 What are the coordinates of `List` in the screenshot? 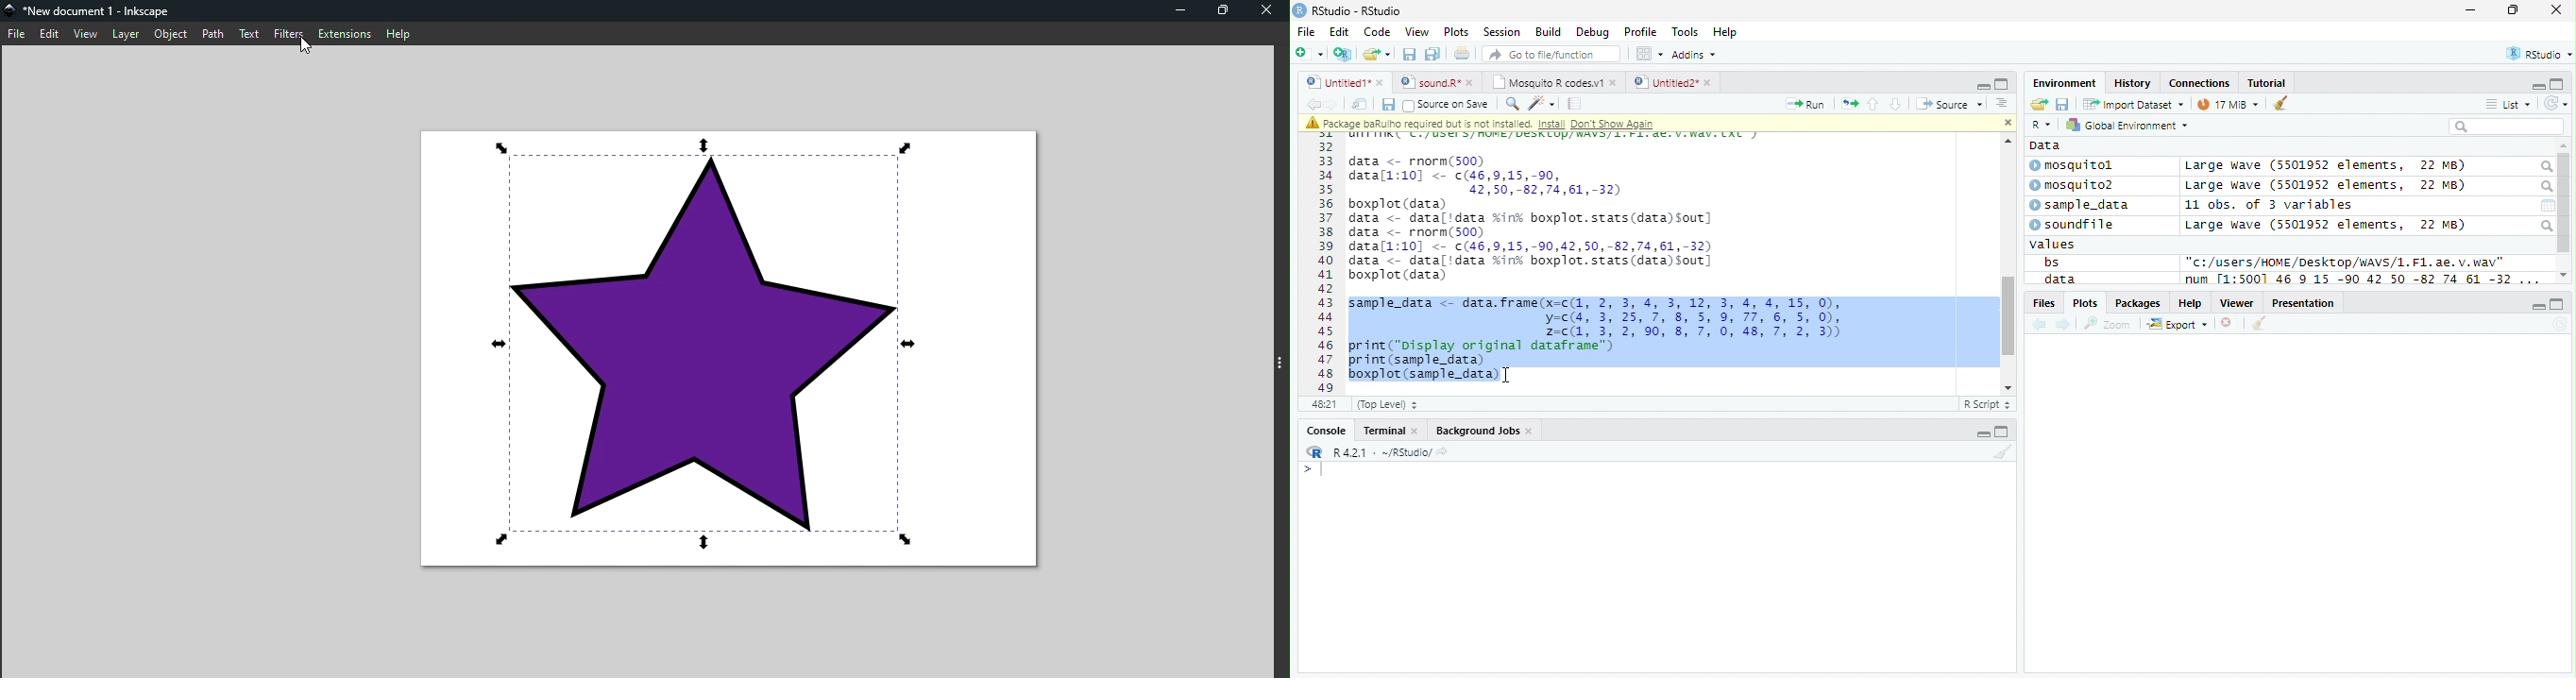 It's located at (2508, 104).